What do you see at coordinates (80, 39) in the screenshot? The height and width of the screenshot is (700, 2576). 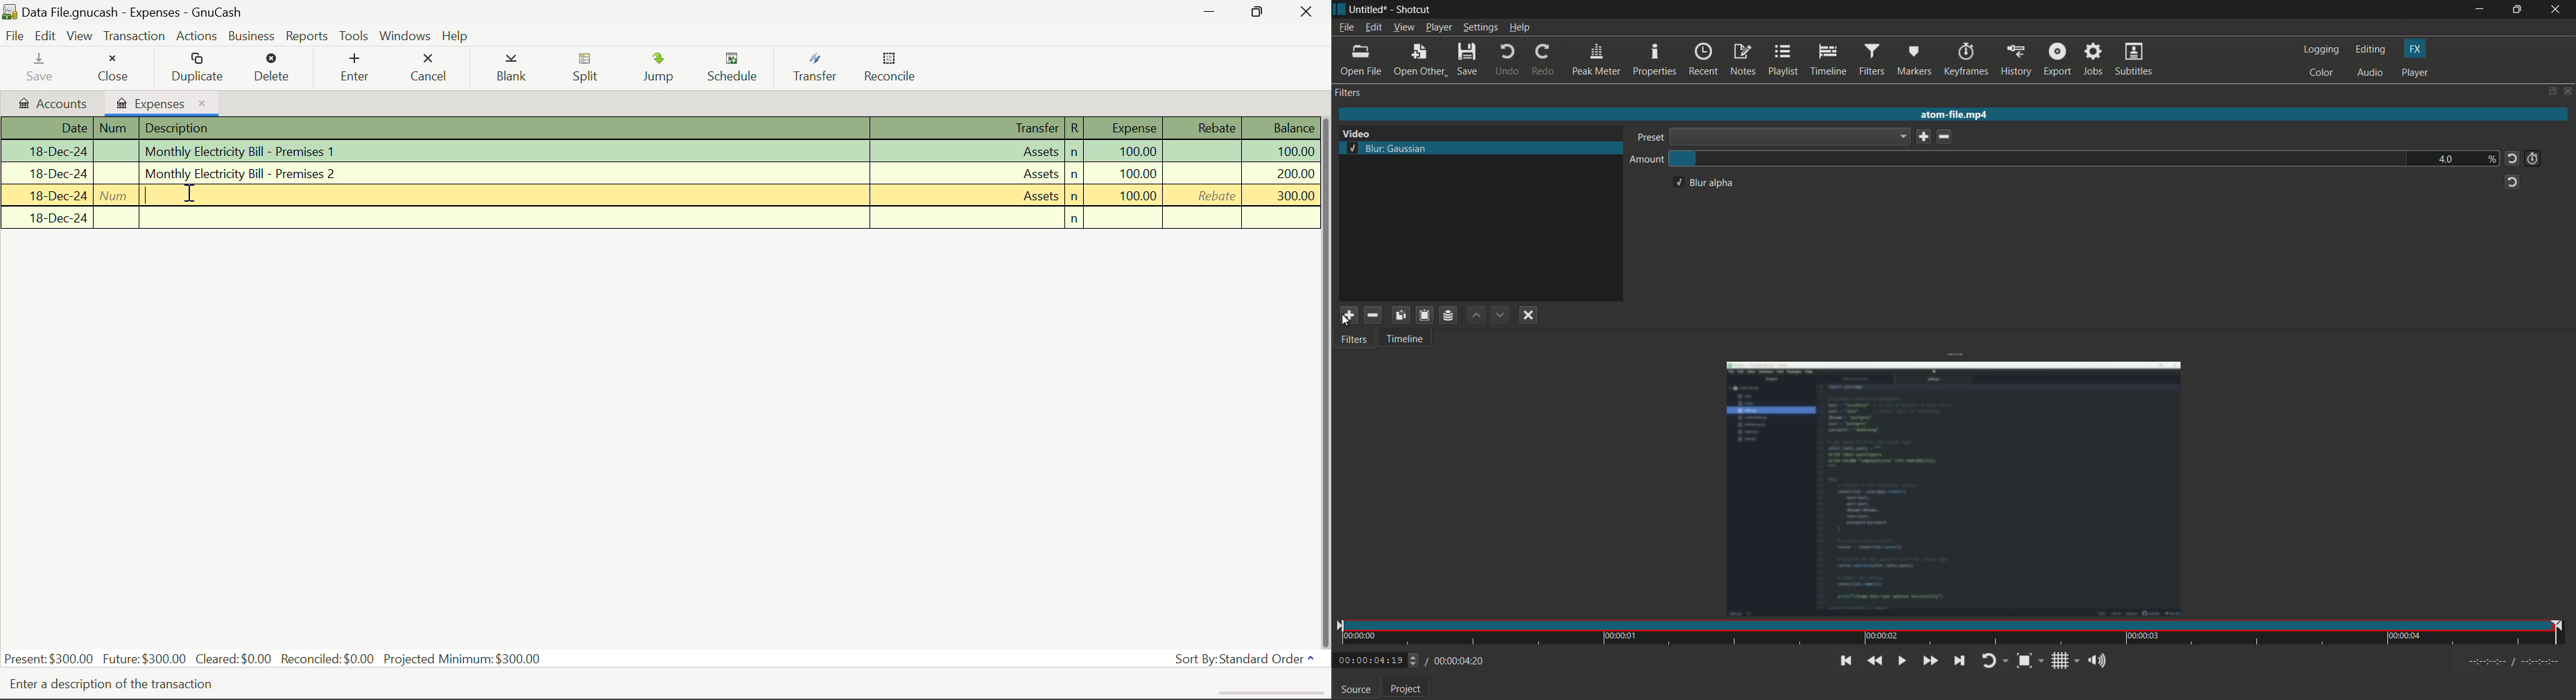 I see `View` at bounding box center [80, 39].